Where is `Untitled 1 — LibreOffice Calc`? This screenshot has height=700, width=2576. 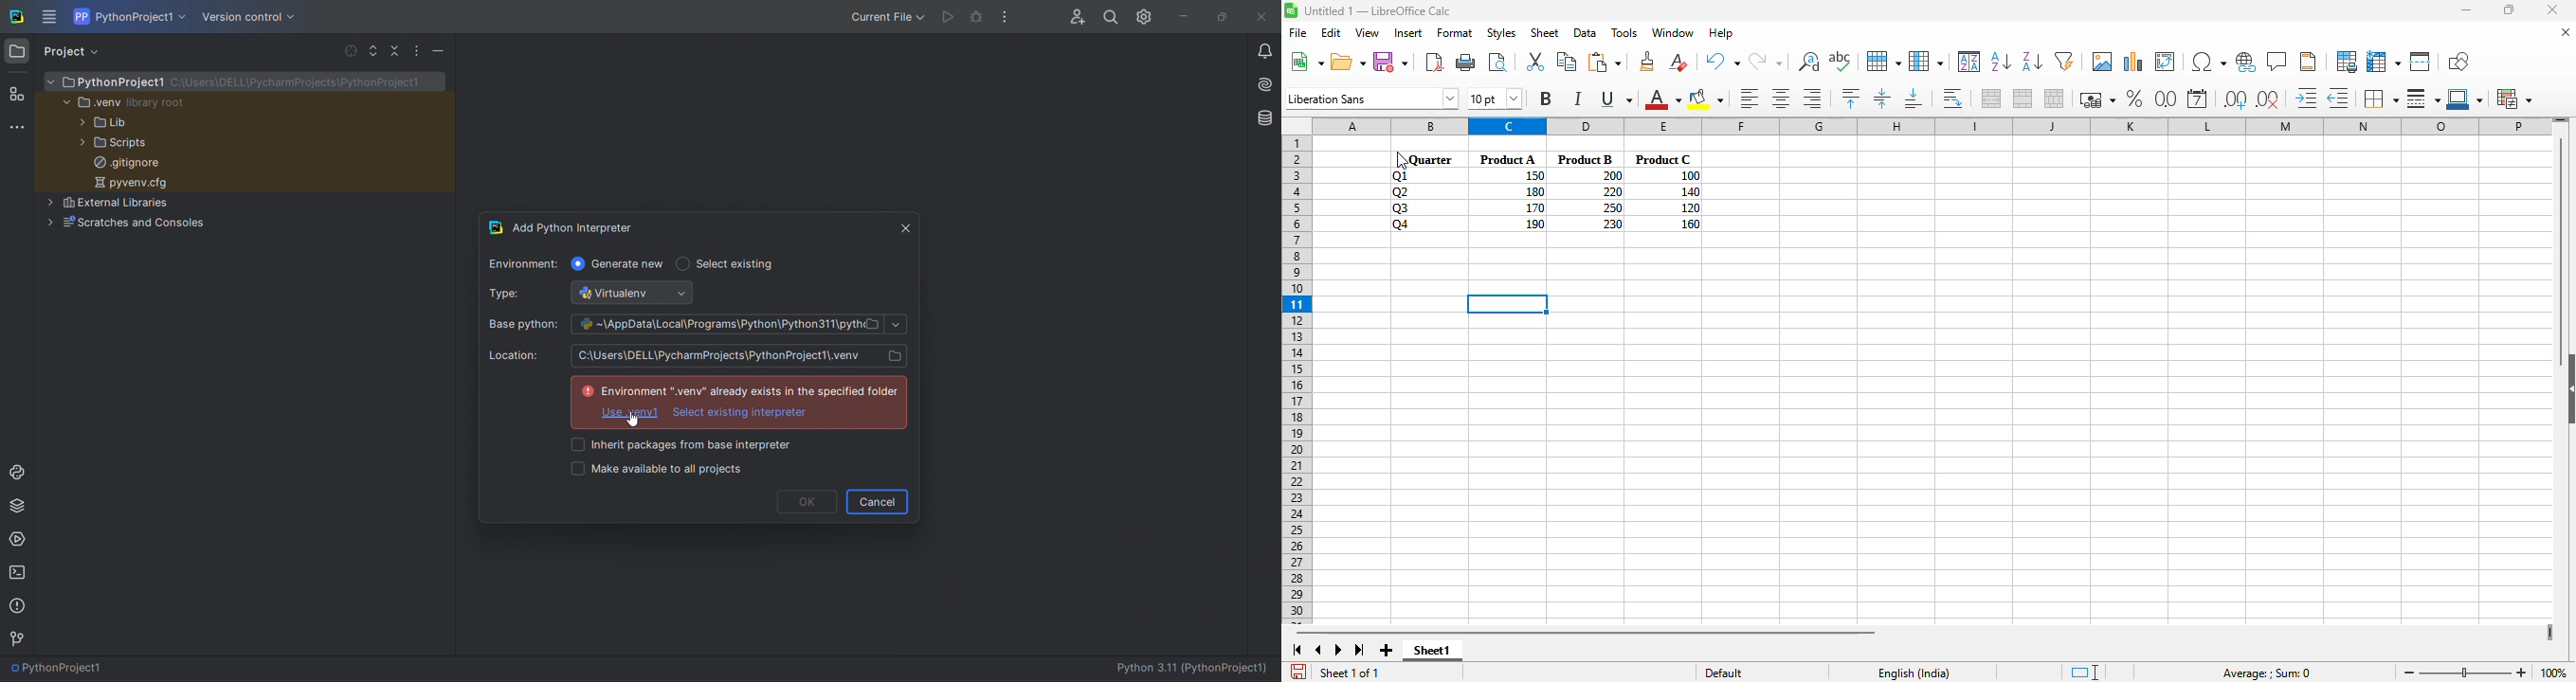 Untitled 1 — LibreOffice Calc is located at coordinates (1378, 10).